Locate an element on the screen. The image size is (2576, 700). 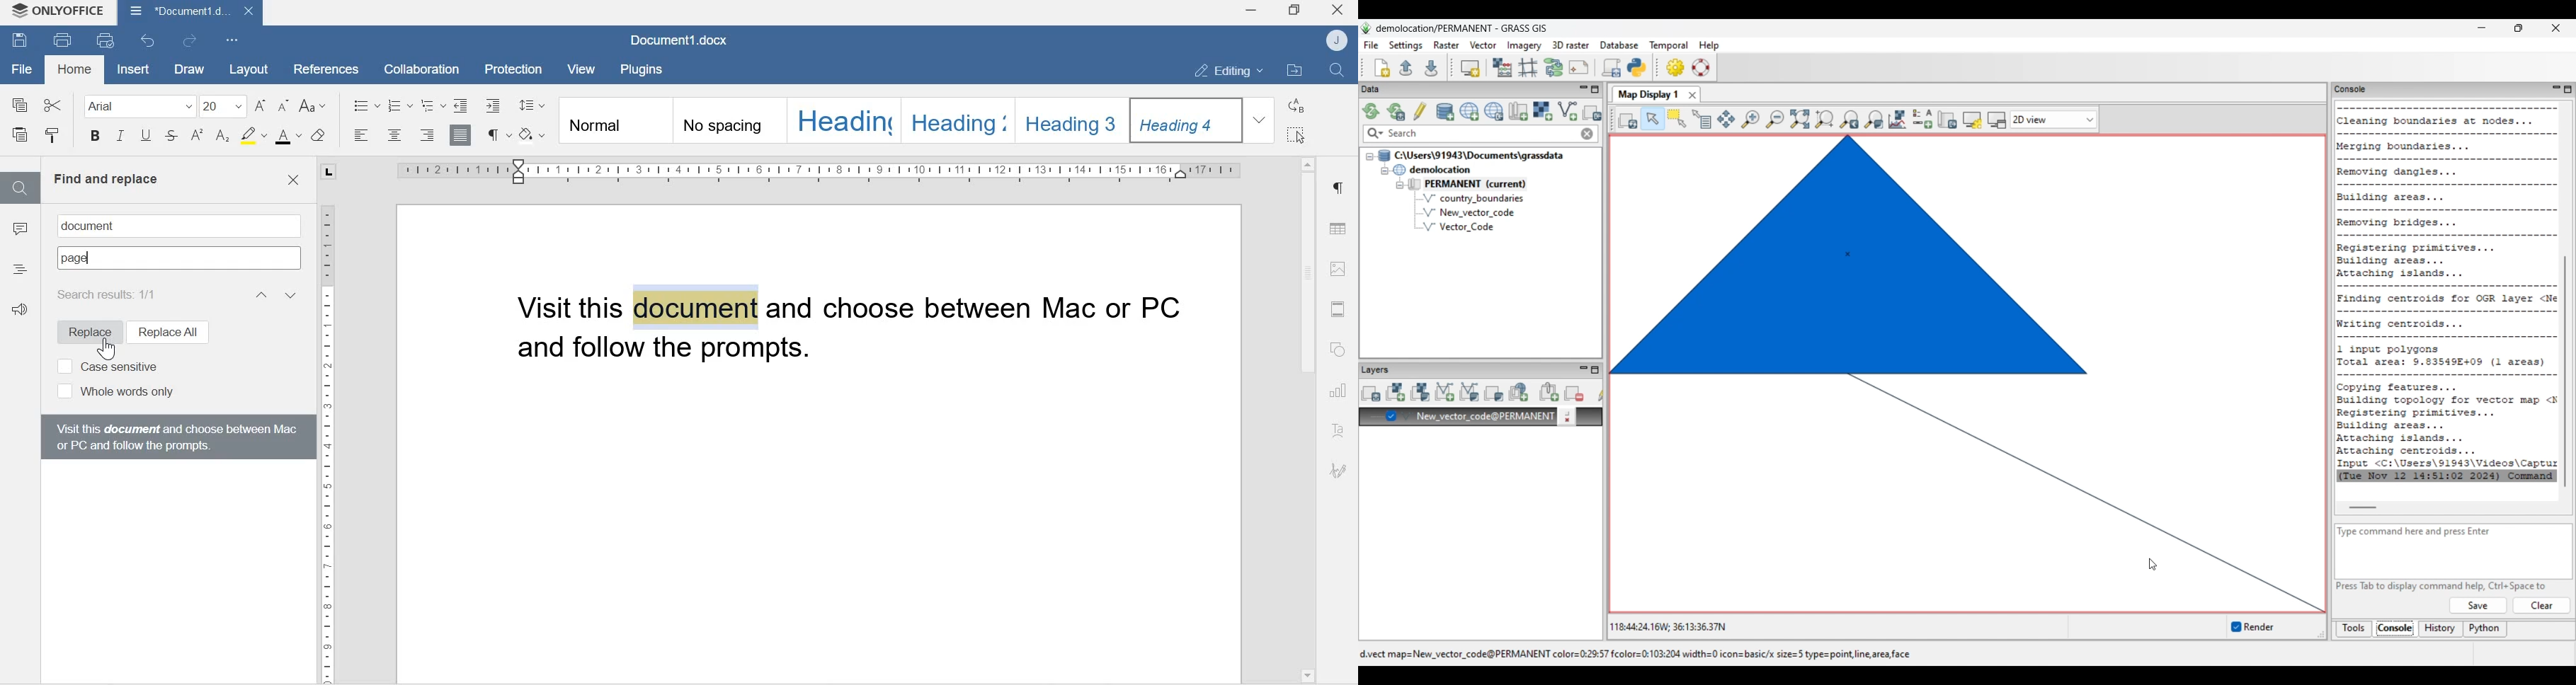
Next result is located at coordinates (292, 294).